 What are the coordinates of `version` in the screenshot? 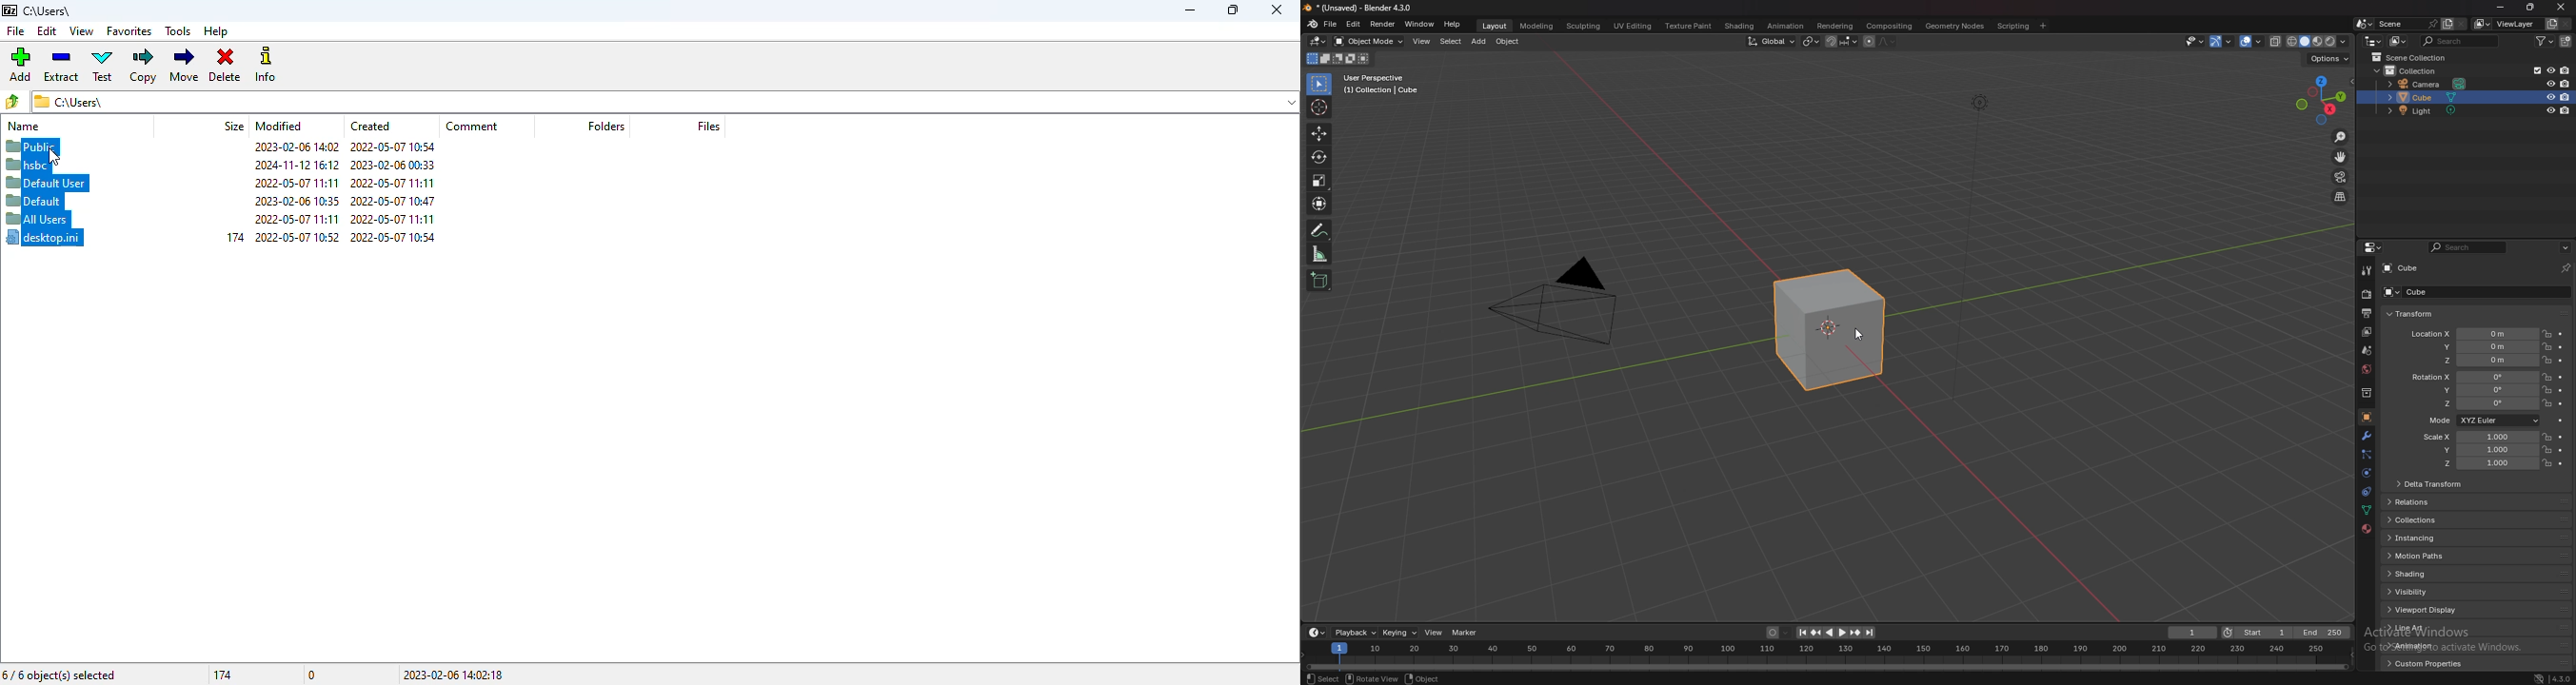 It's located at (2561, 677).